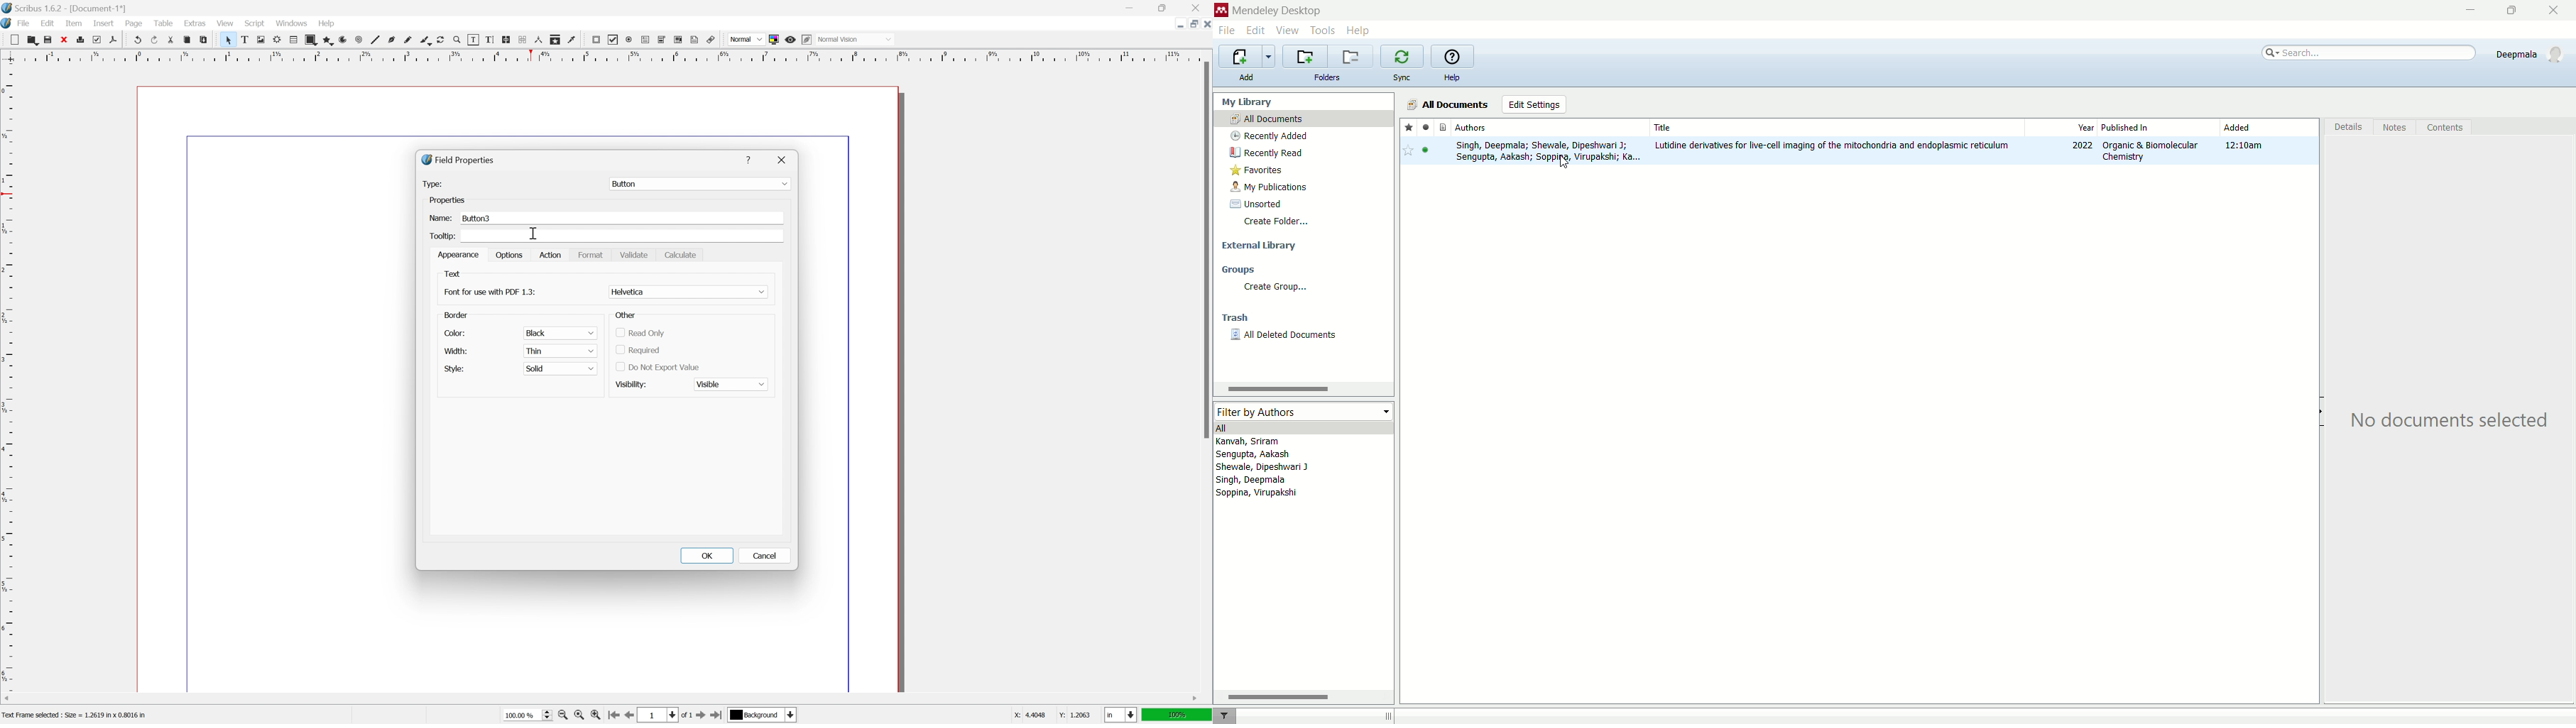 This screenshot has height=728, width=2576. I want to click on notes, so click(2395, 126).